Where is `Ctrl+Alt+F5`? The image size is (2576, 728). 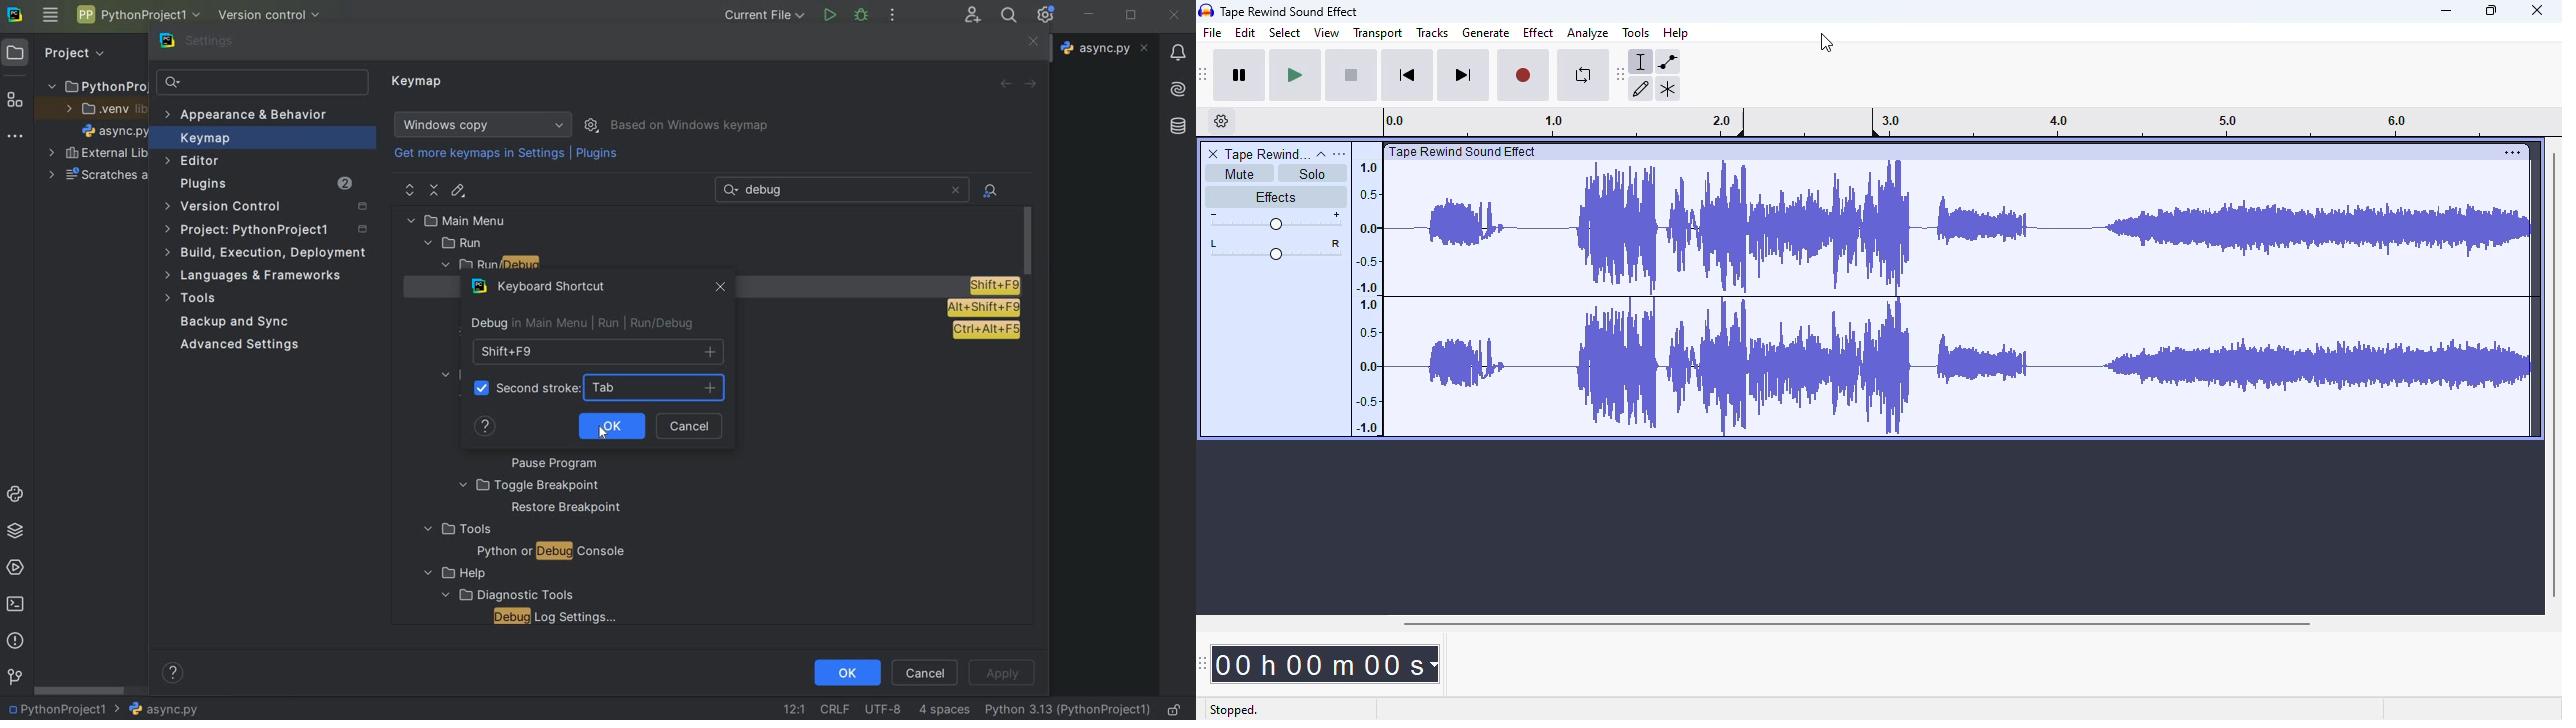 Ctrl+Alt+F5 is located at coordinates (986, 331).